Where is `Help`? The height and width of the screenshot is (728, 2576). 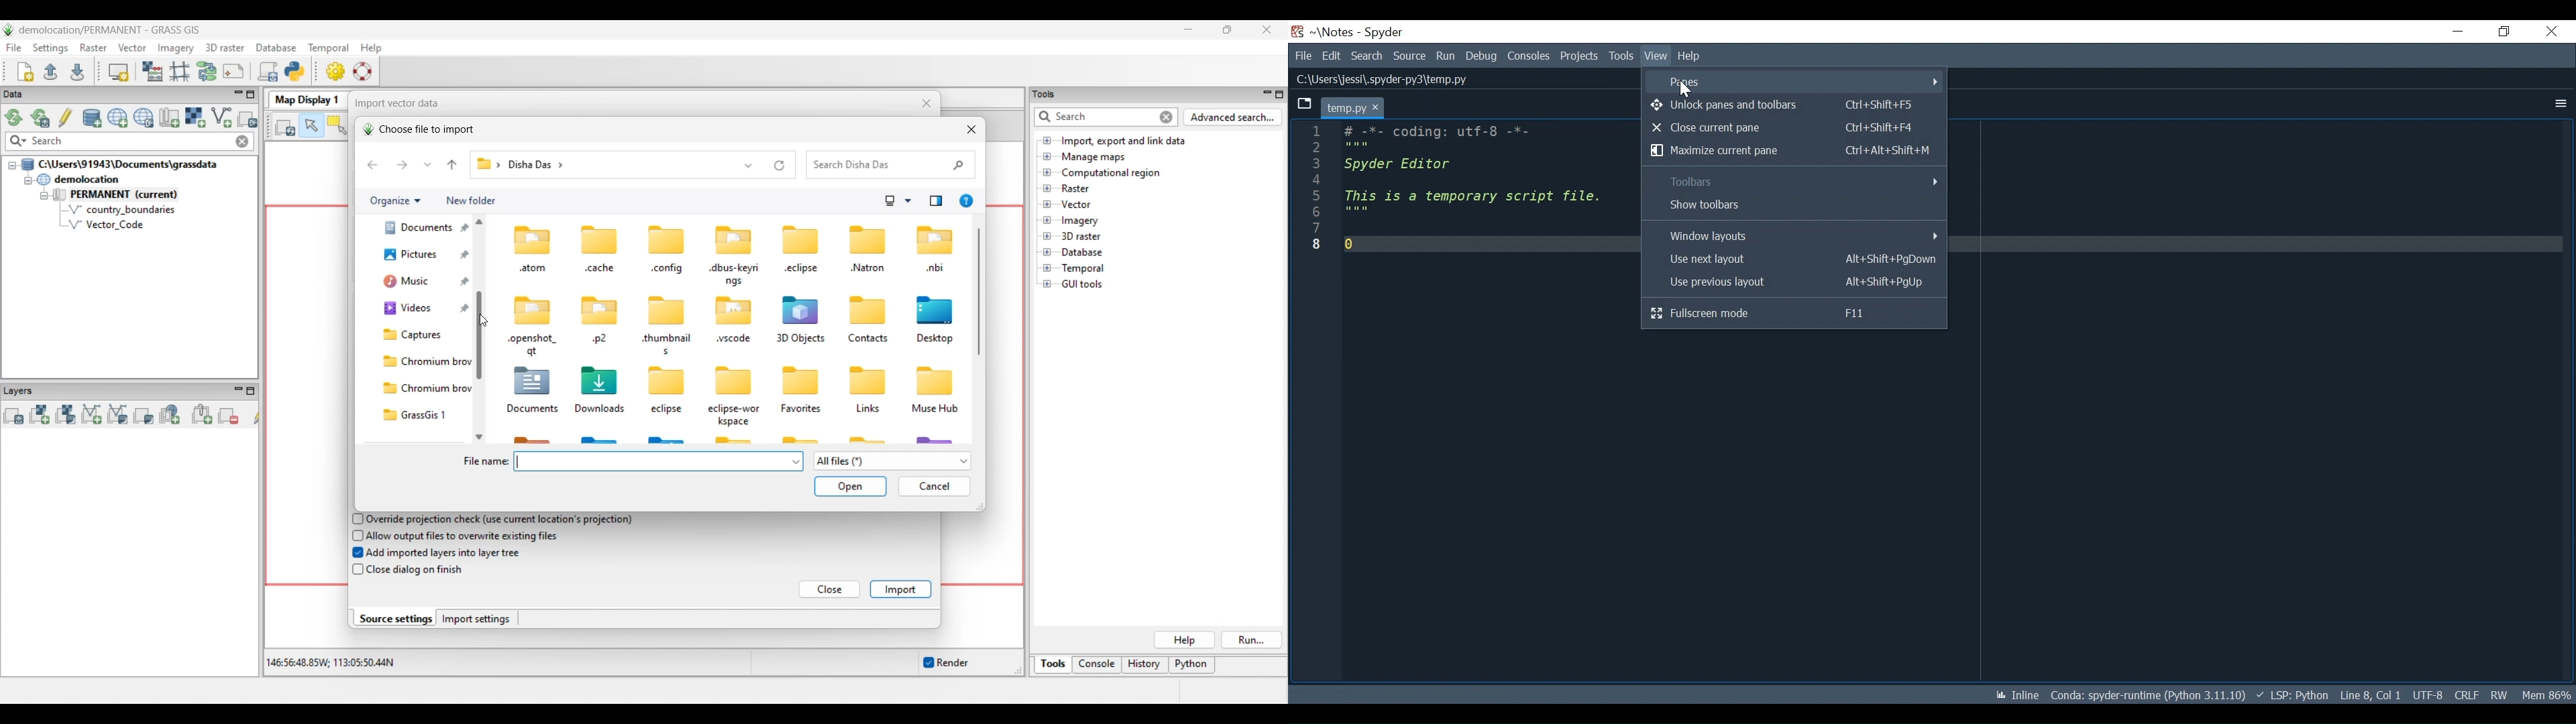
Help is located at coordinates (1690, 56).